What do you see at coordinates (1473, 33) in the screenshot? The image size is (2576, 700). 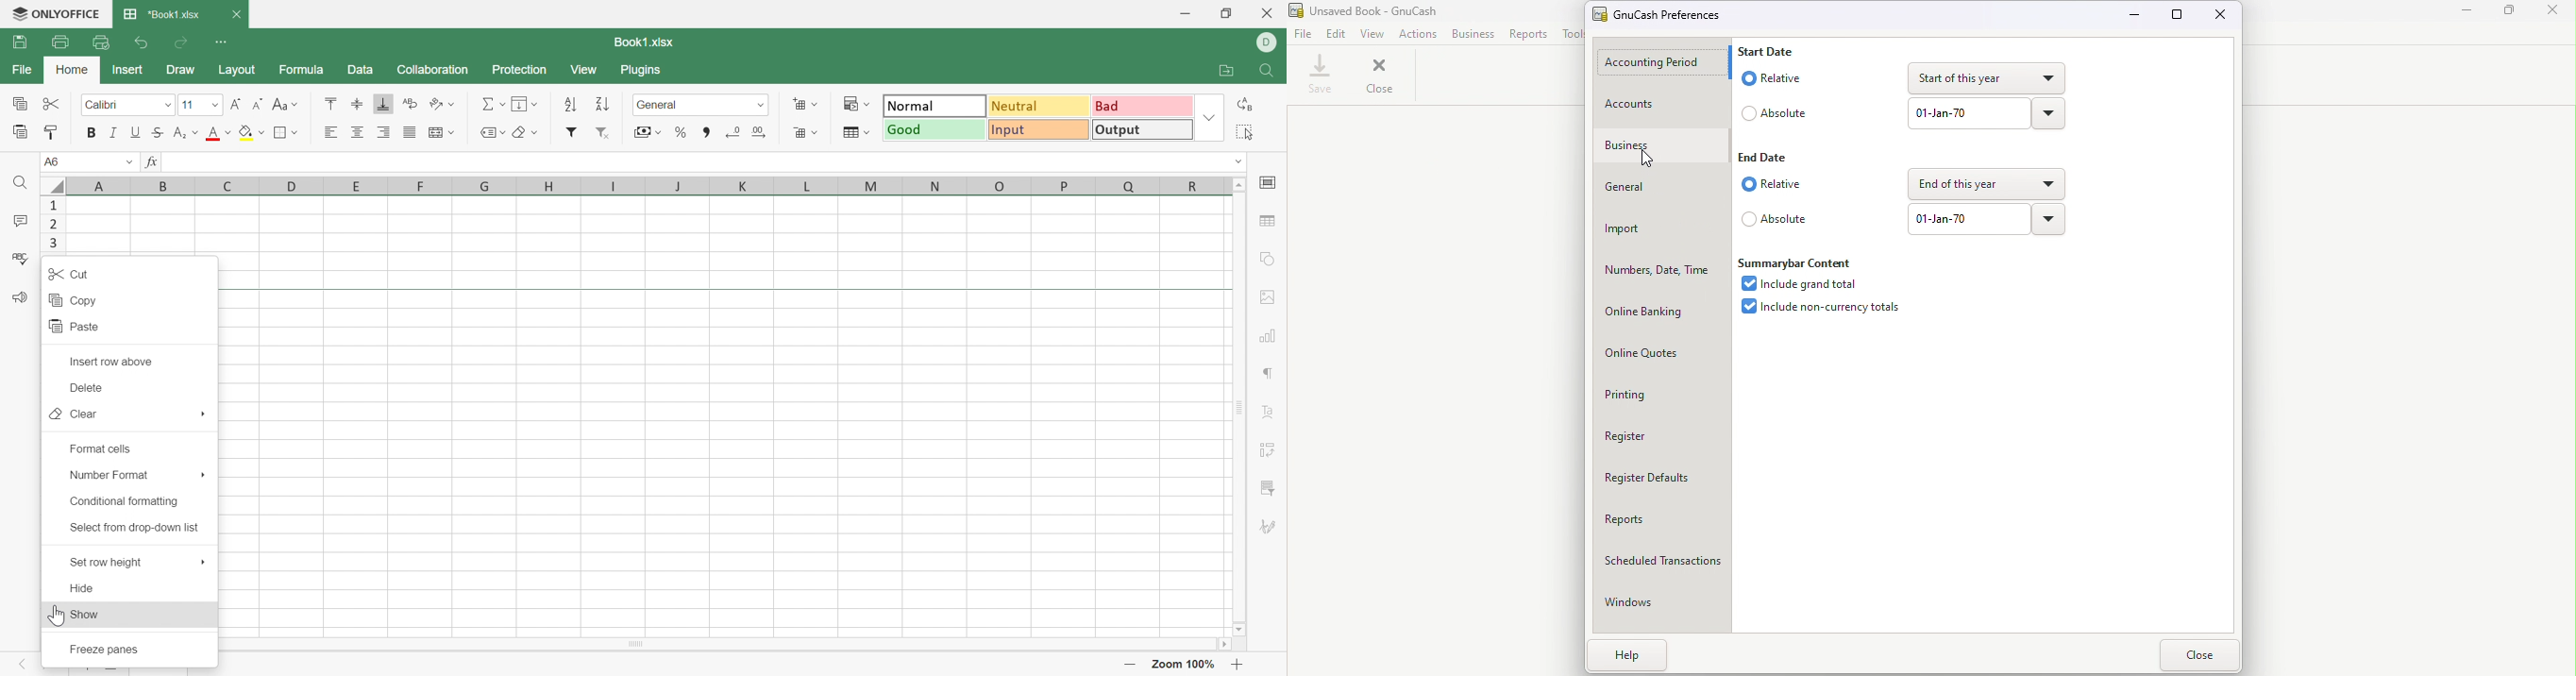 I see `Business` at bounding box center [1473, 33].